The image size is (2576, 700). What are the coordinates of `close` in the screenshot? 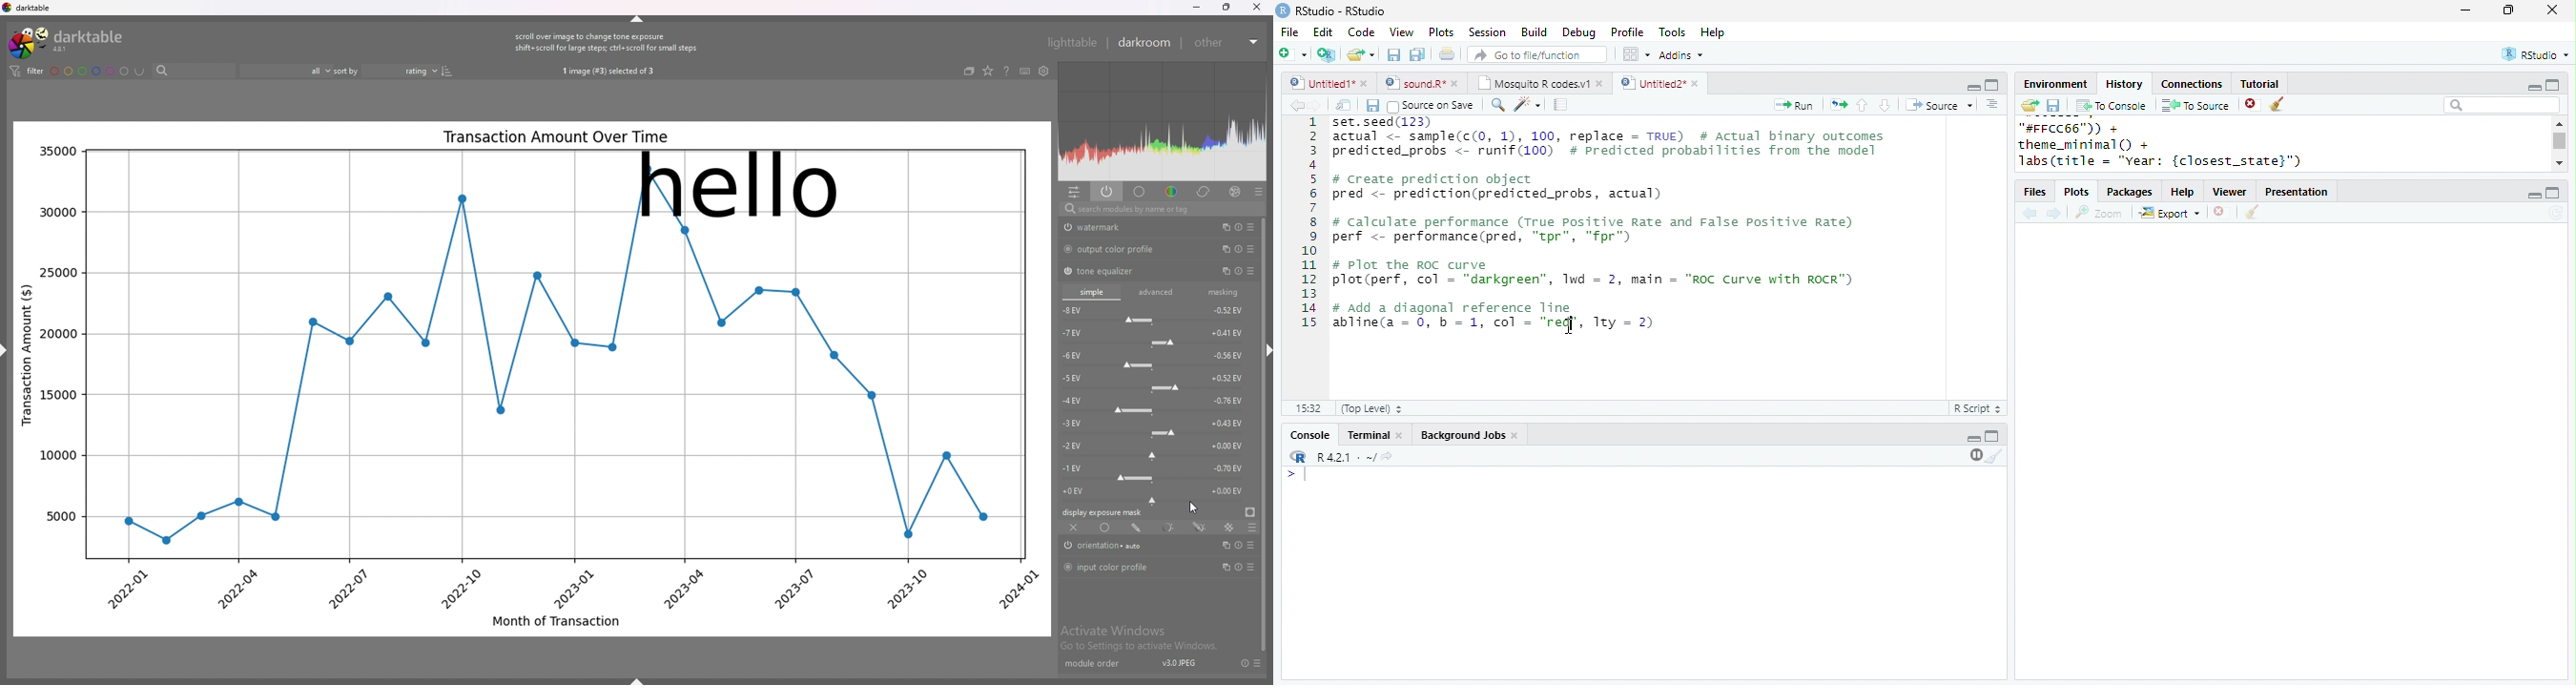 It's located at (1601, 83).